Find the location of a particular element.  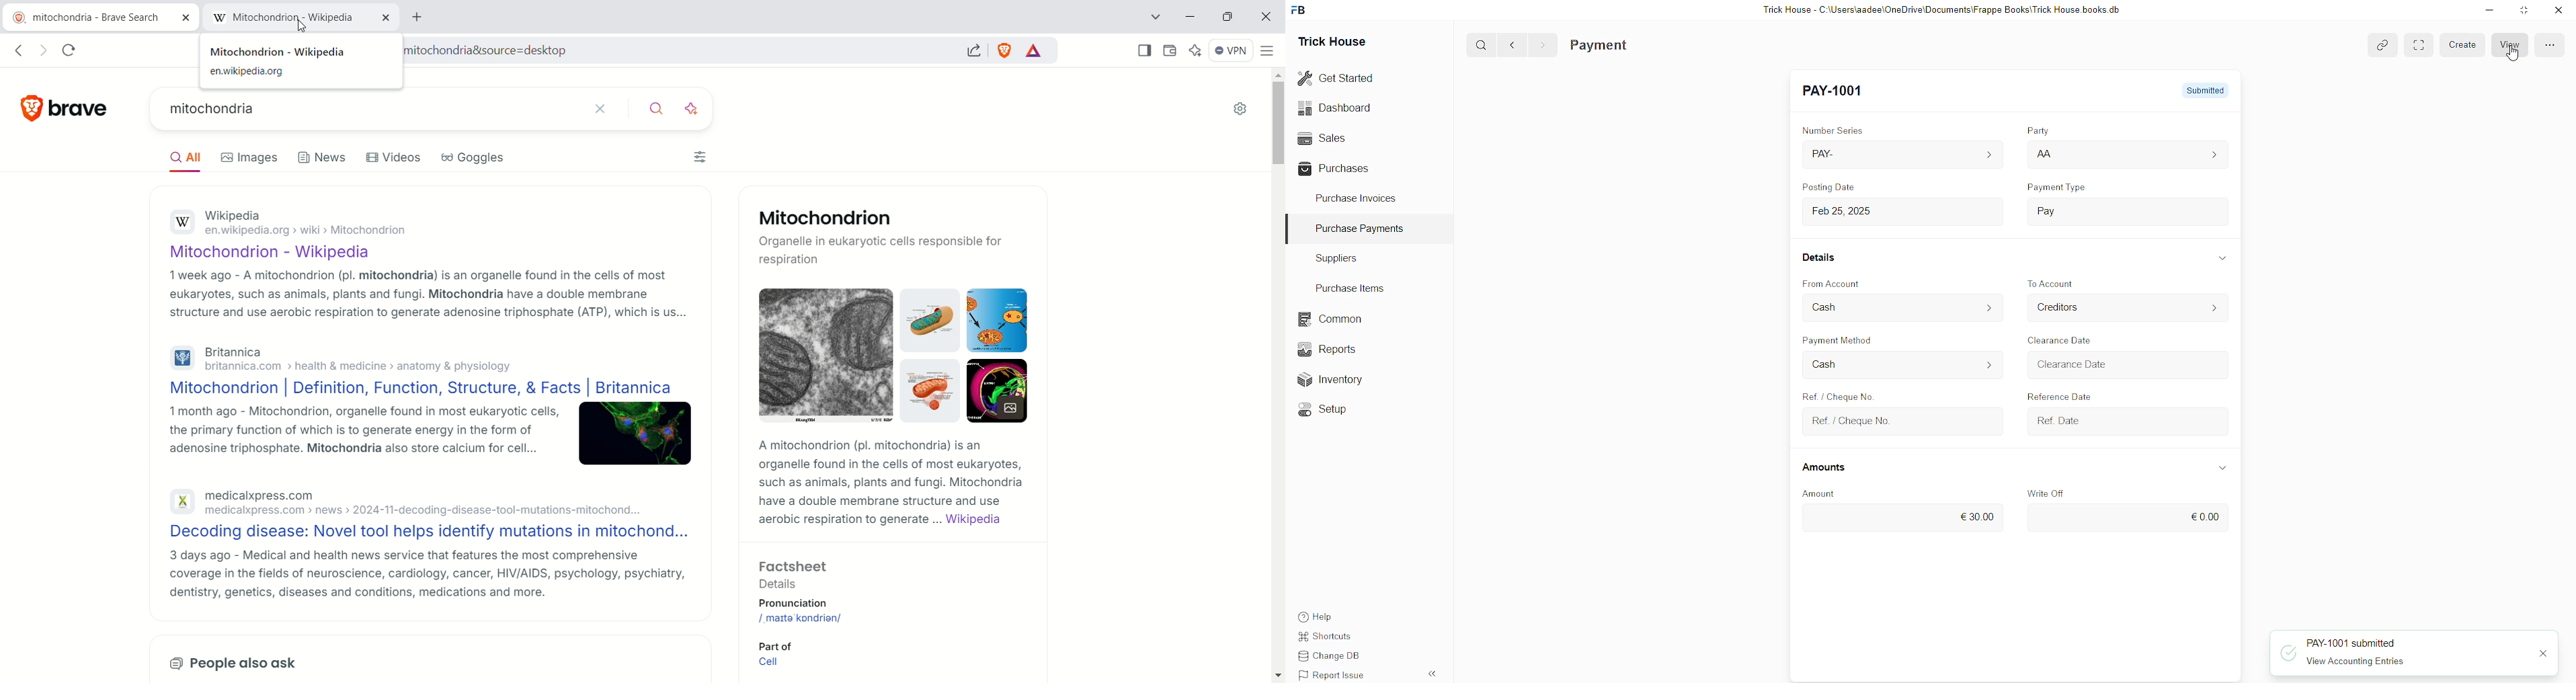

Inventory is located at coordinates (1338, 383).